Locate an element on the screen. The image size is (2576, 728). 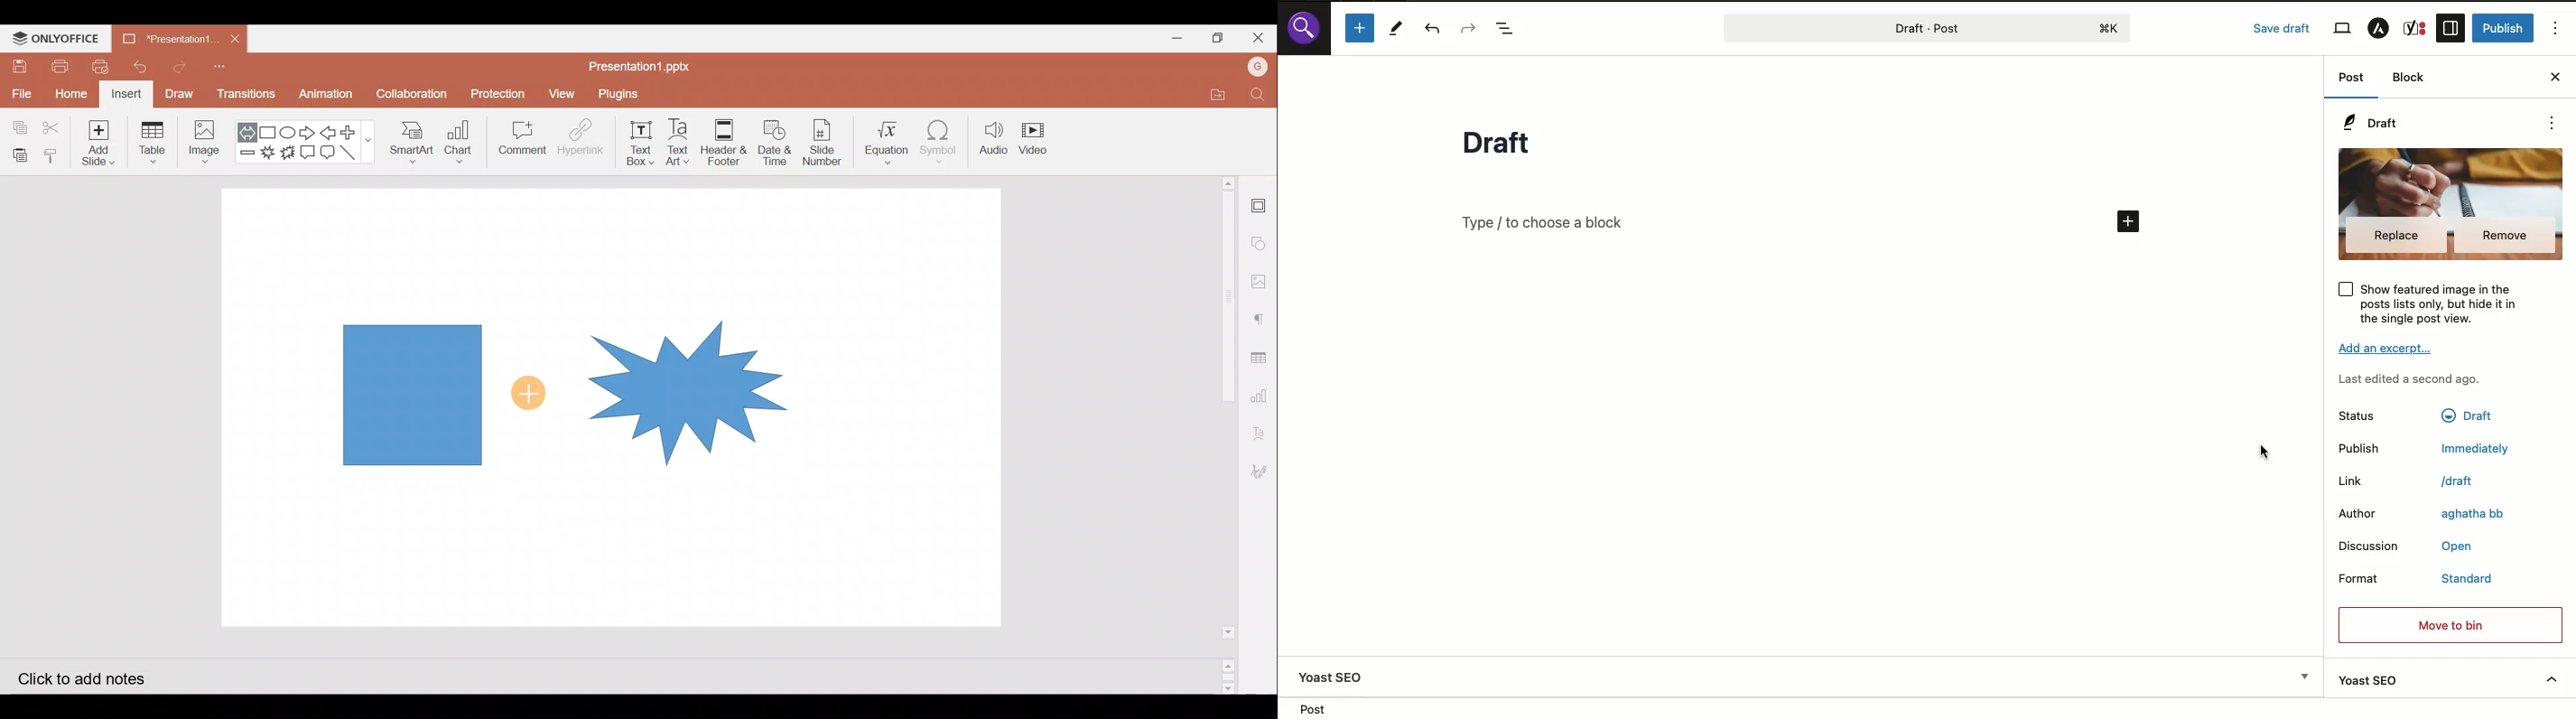
Cut is located at coordinates (59, 124).